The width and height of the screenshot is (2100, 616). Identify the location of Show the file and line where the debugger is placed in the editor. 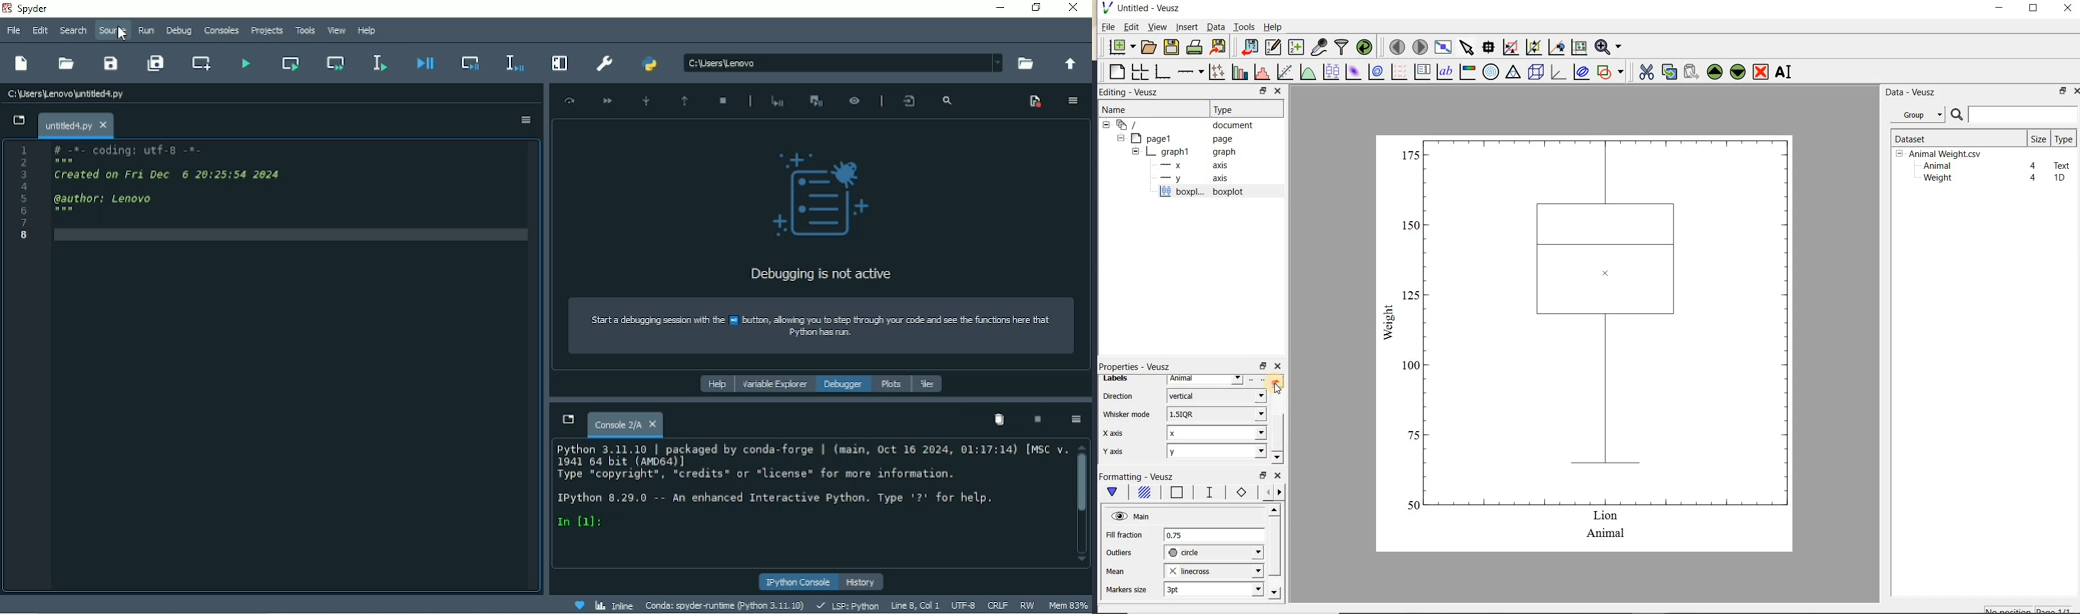
(907, 101).